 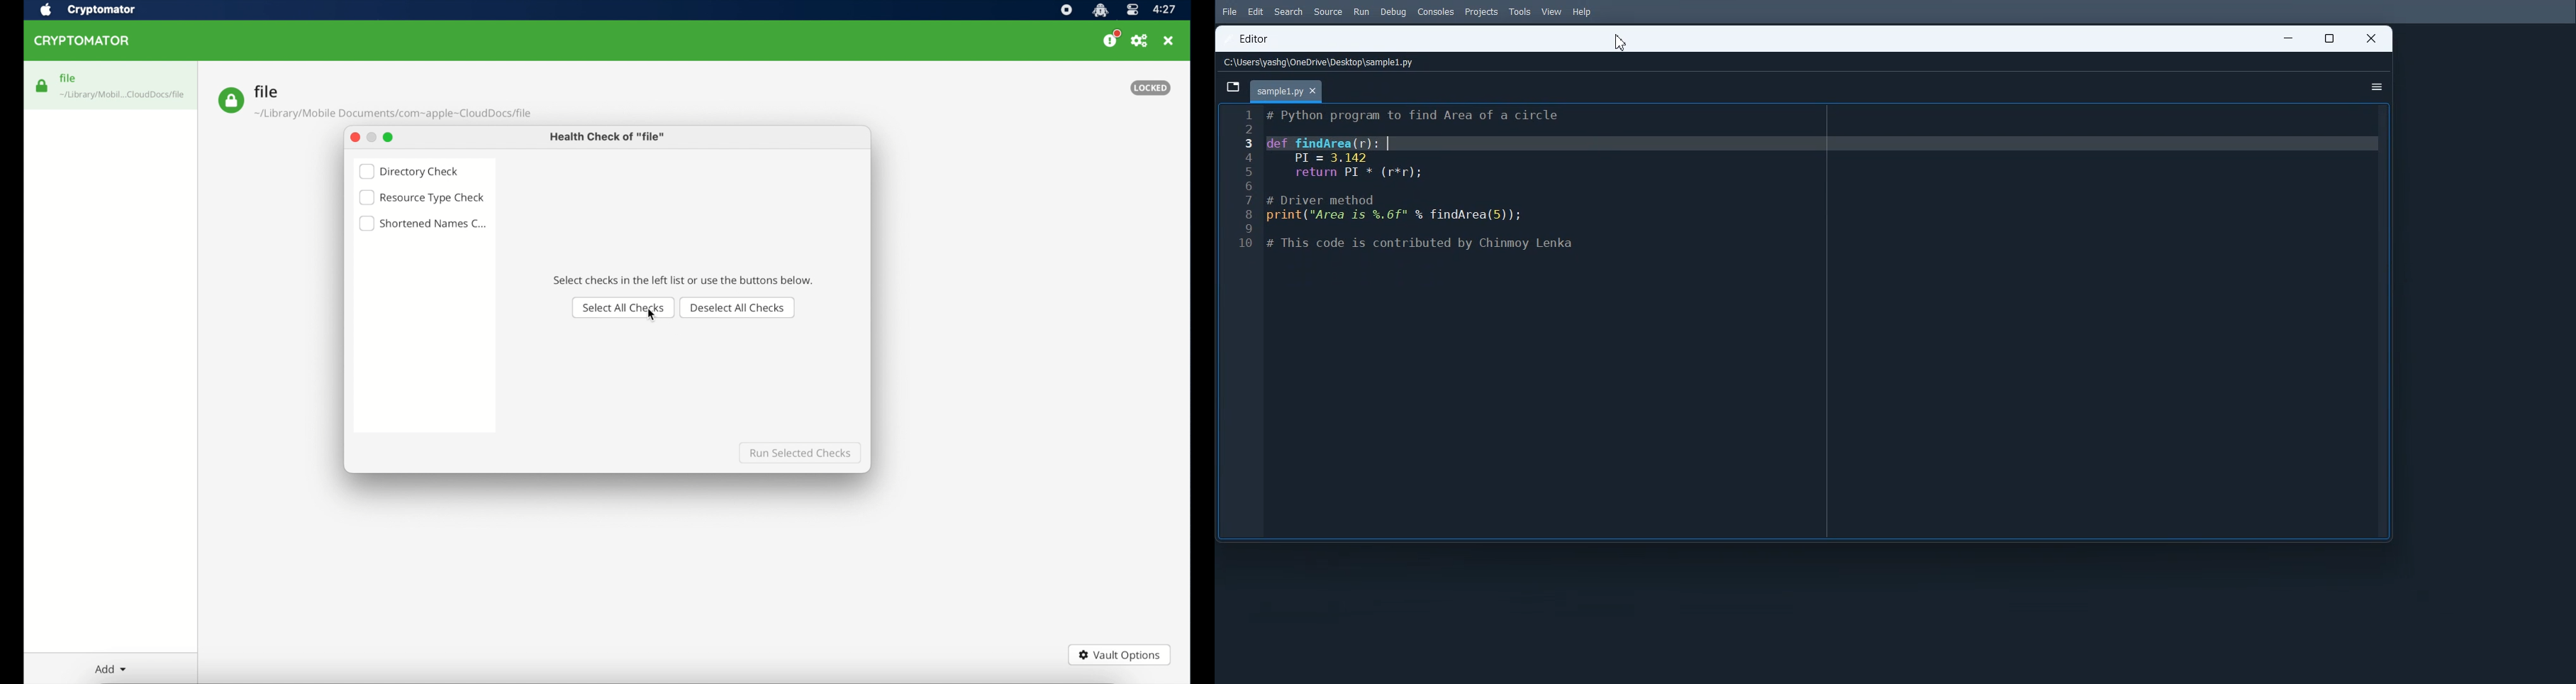 I want to click on donate, so click(x=1111, y=39).